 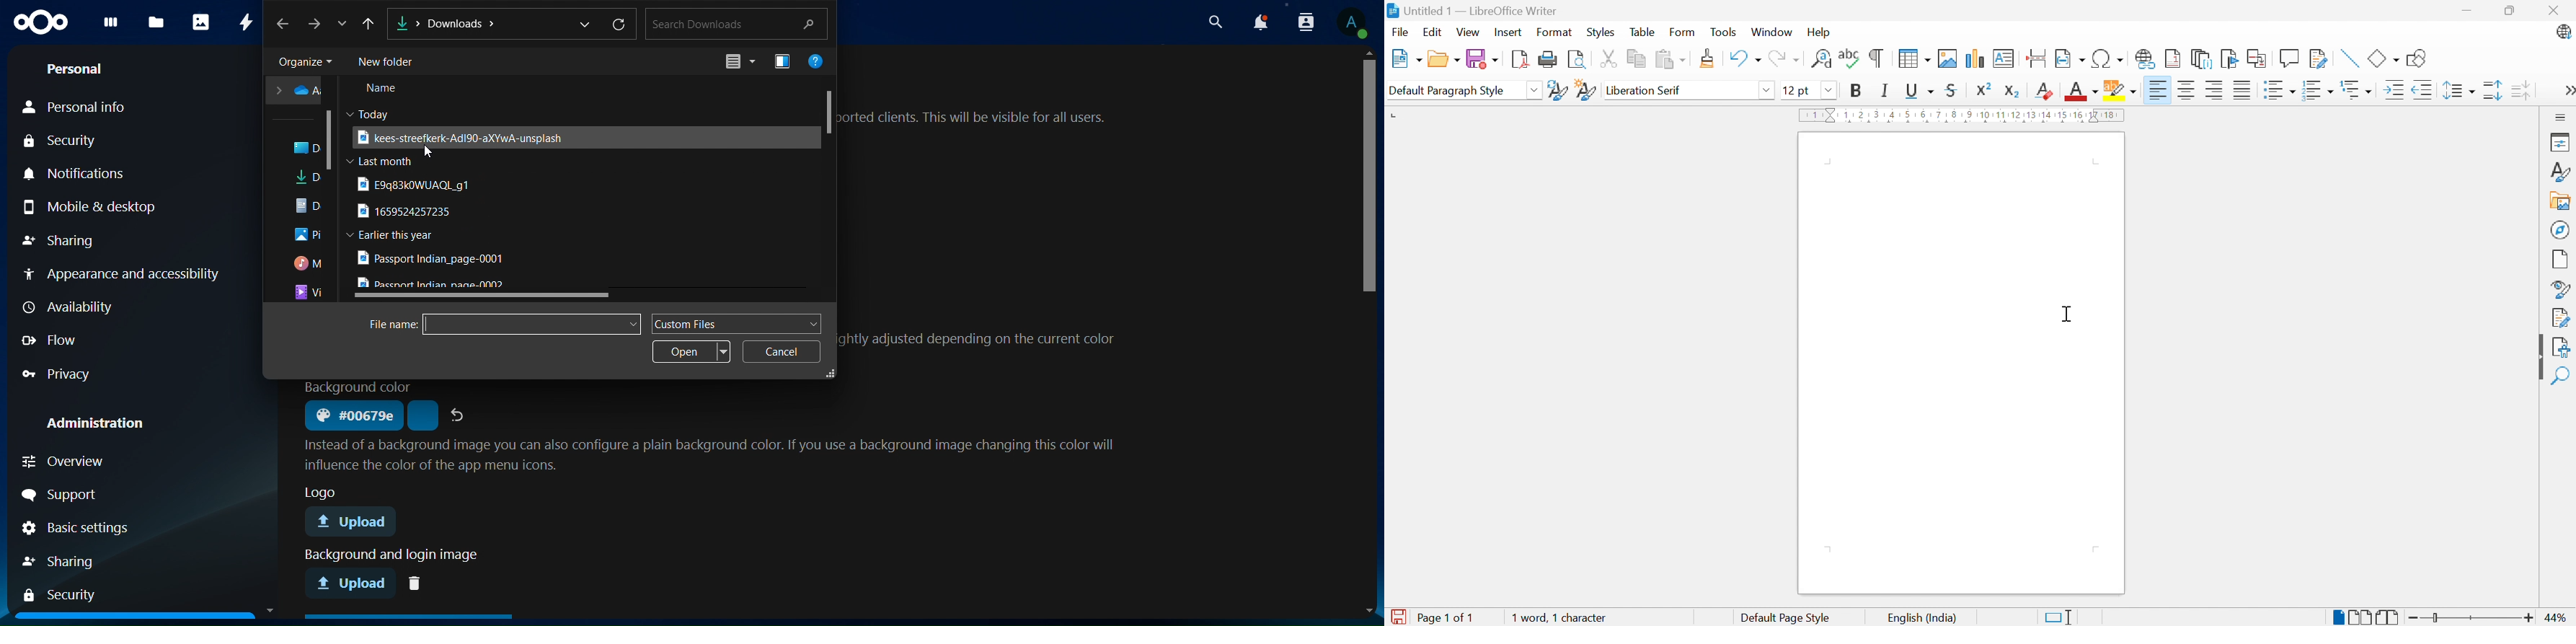 I want to click on Undo, so click(x=1745, y=60).